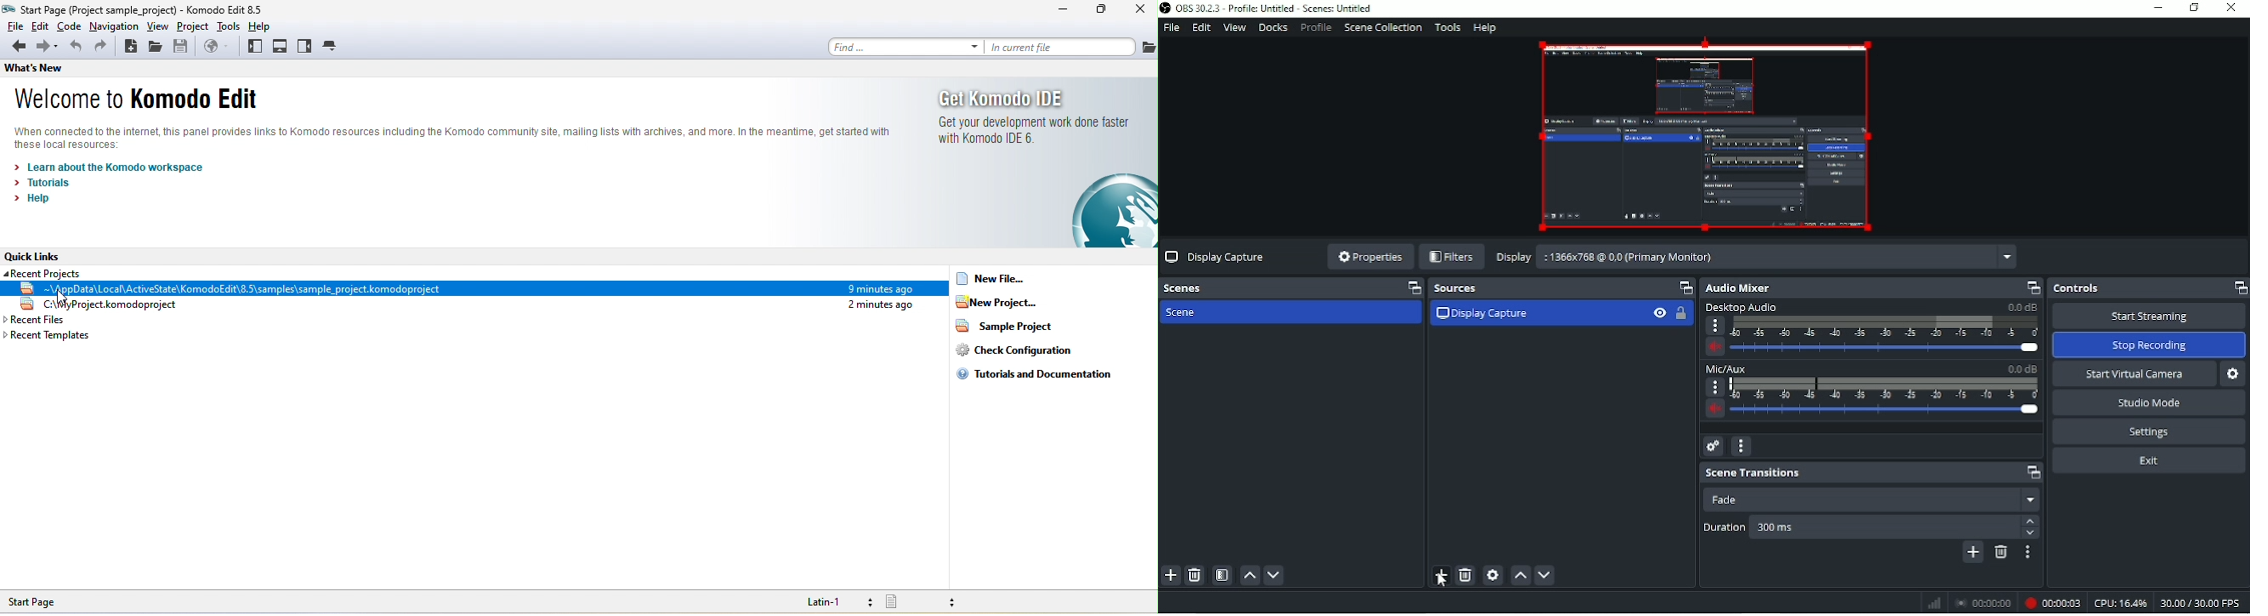 This screenshot has width=2268, height=616. What do you see at coordinates (1724, 526) in the screenshot?
I see `Duration` at bounding box center [1724, 526].